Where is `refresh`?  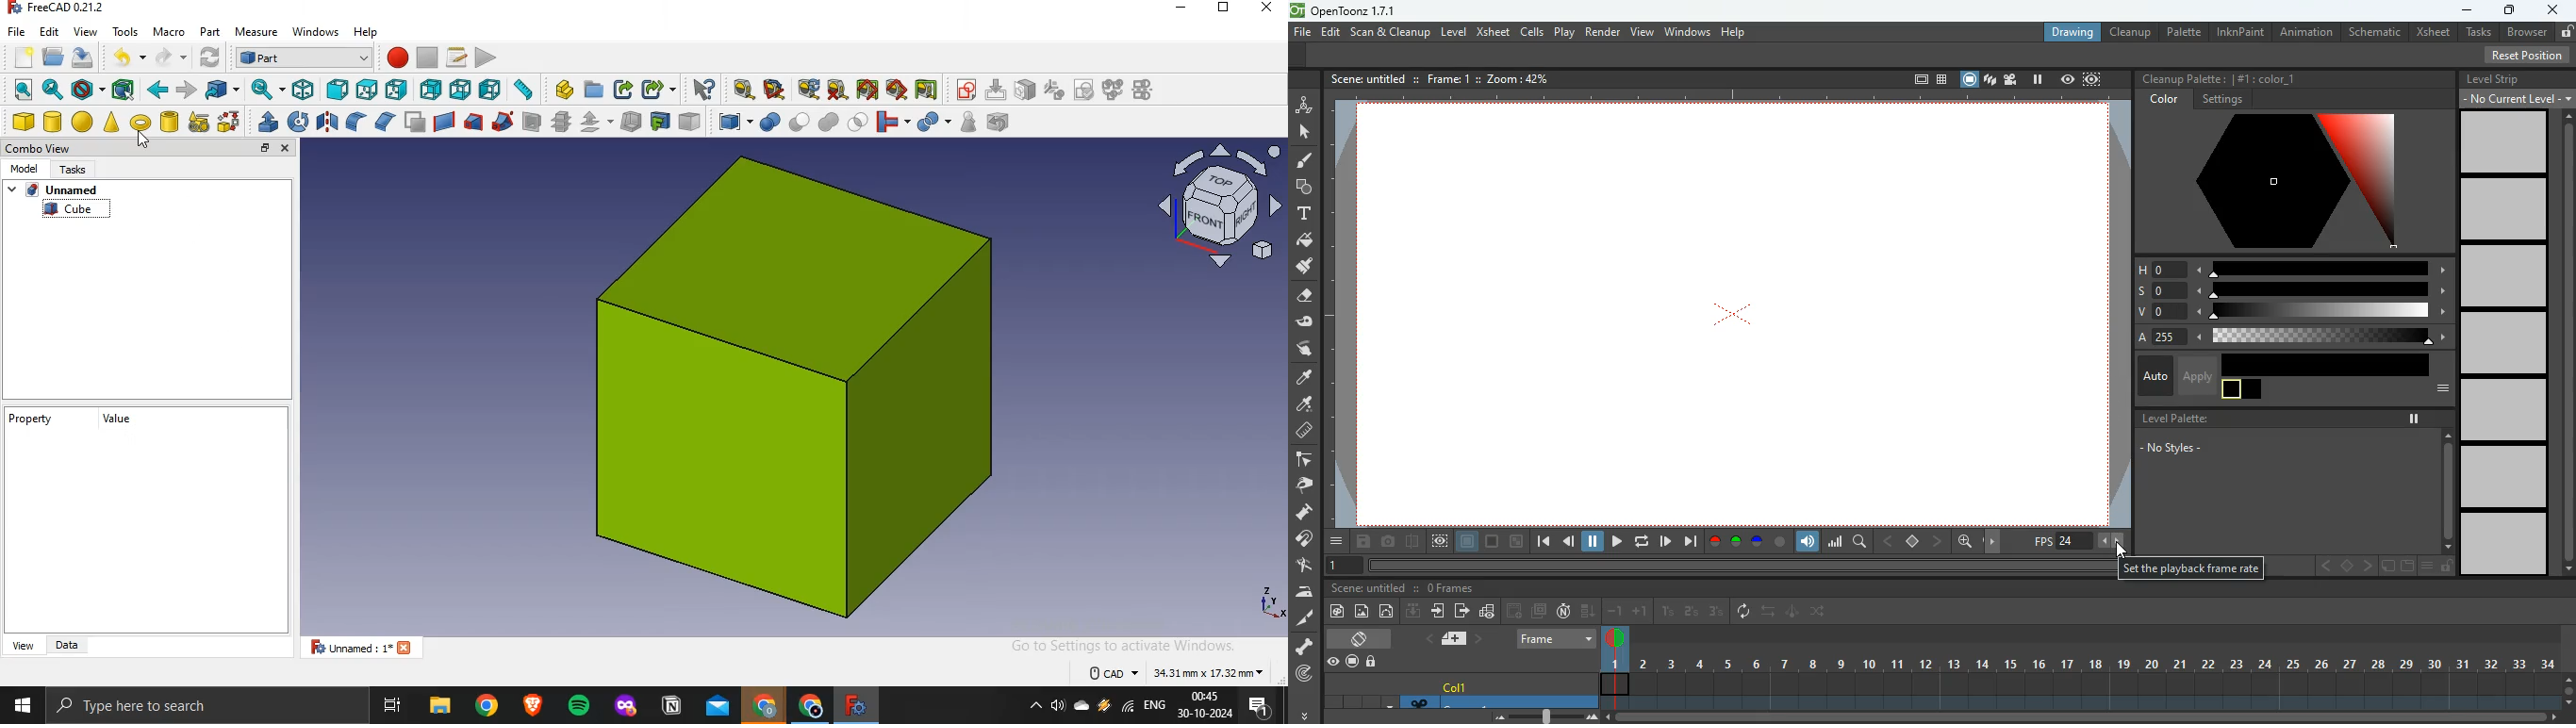
refresh is located at coordinates (808, 90).